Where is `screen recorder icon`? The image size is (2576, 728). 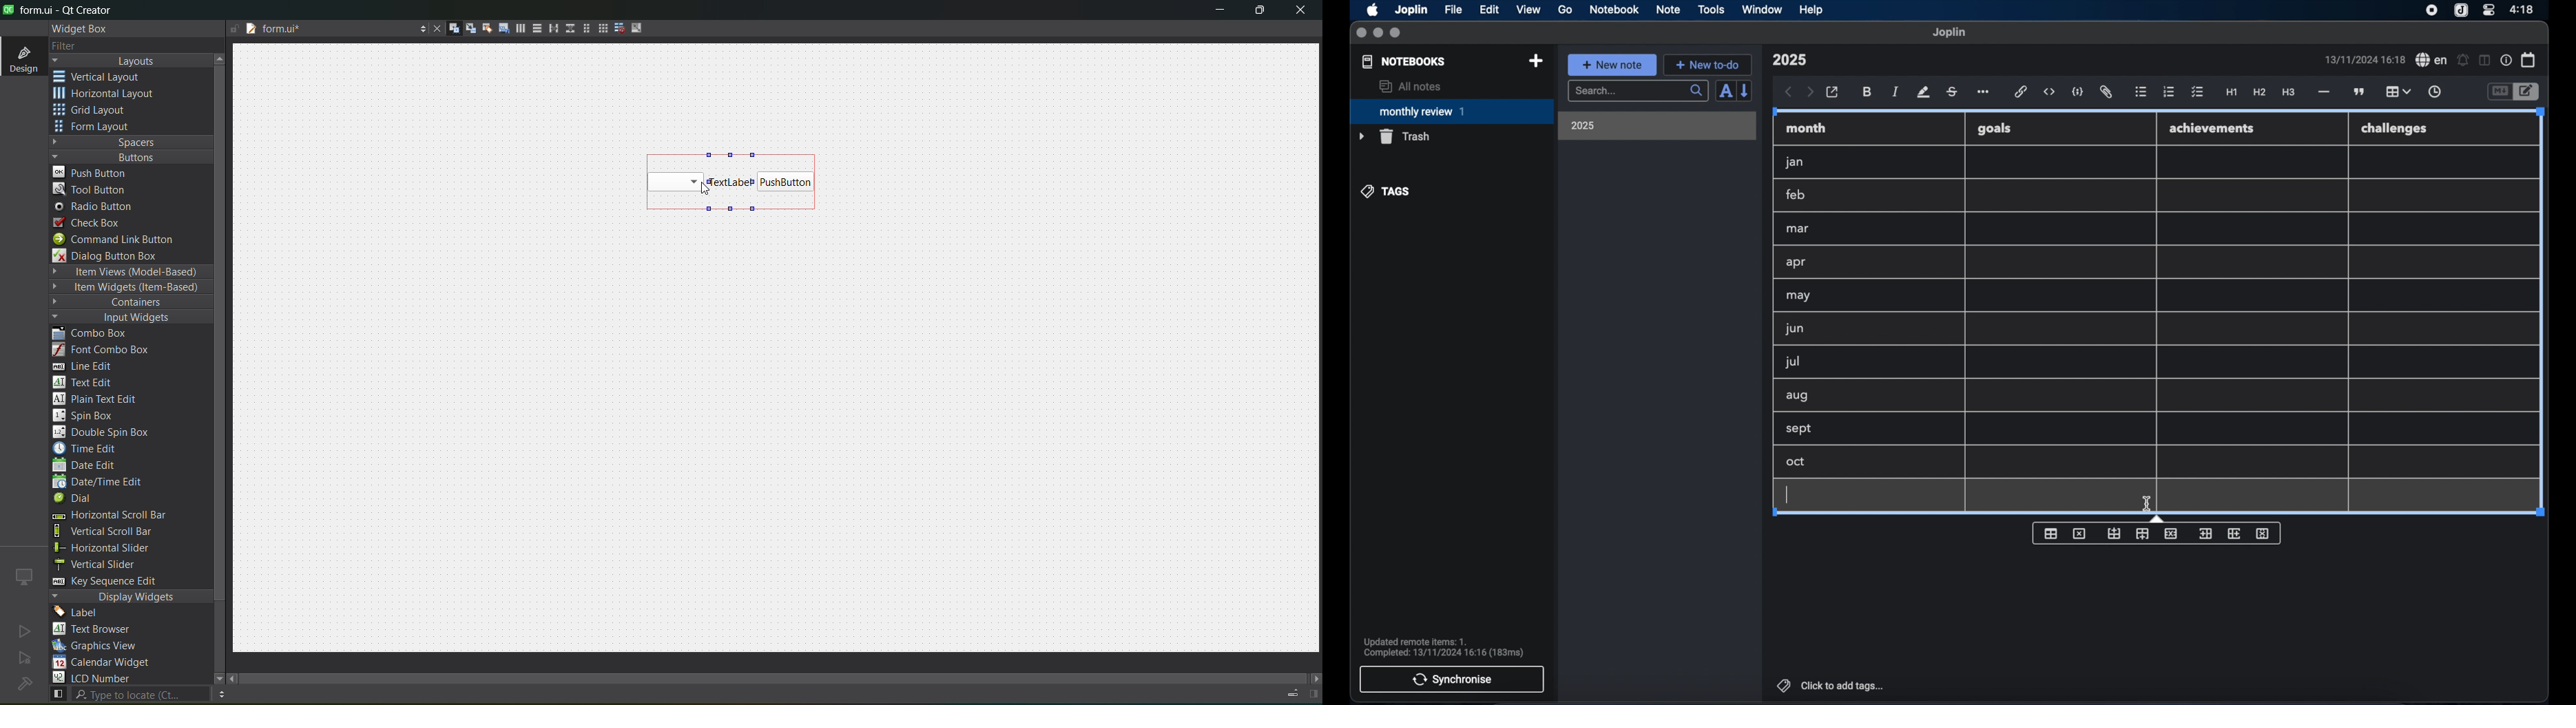 screen recorder icon is located at coordinates (2432, 10).